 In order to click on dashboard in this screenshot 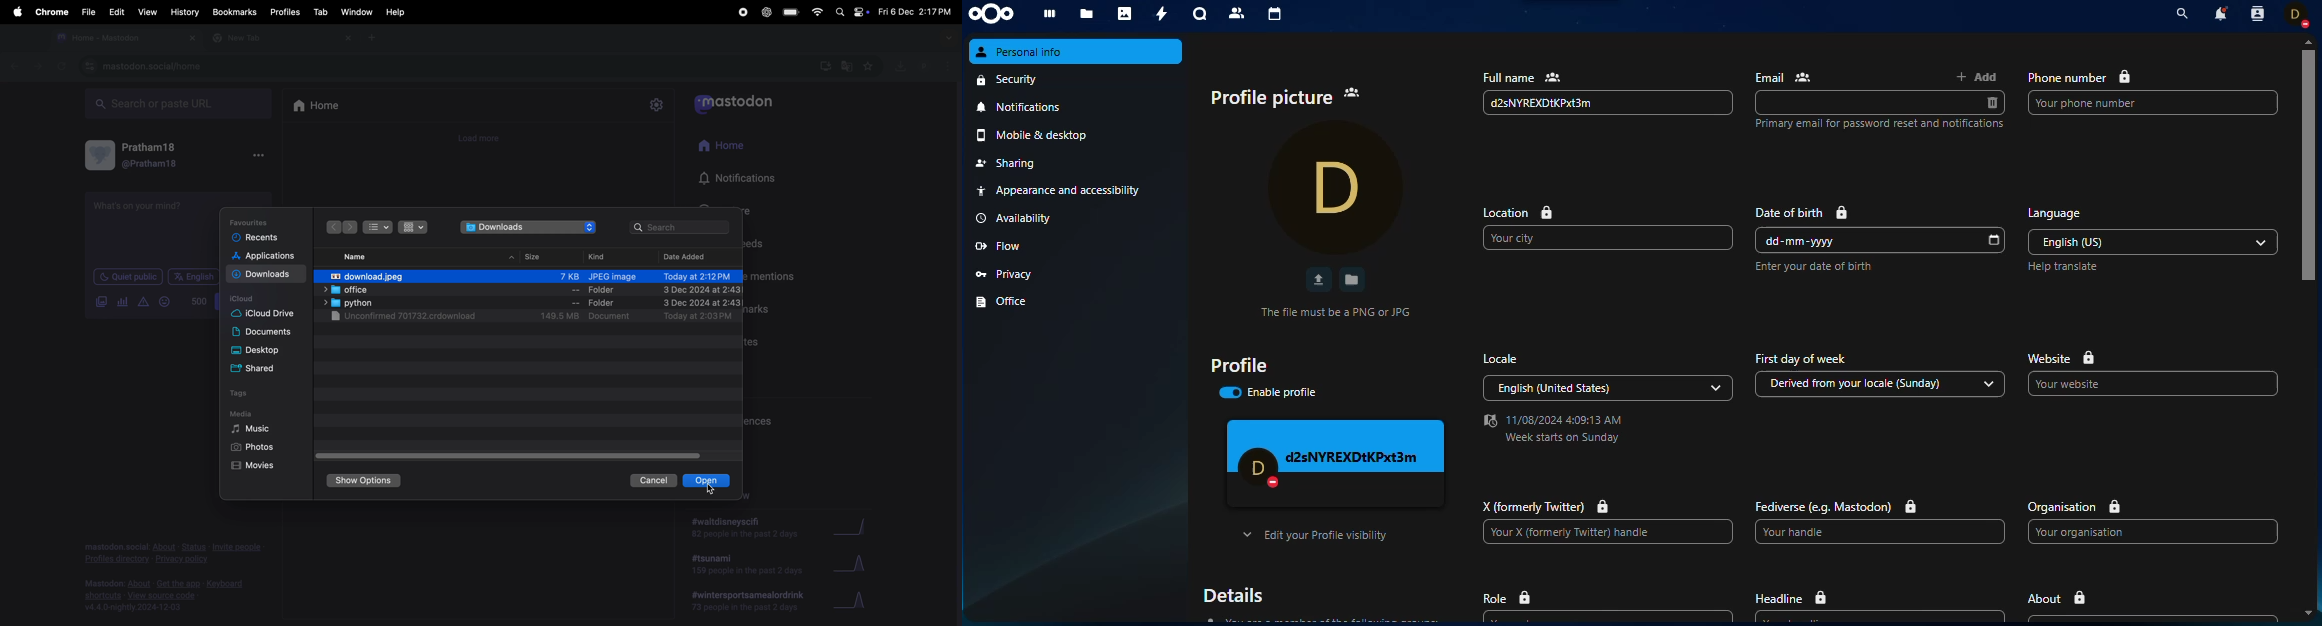, I will do `click(1049, 14)`.